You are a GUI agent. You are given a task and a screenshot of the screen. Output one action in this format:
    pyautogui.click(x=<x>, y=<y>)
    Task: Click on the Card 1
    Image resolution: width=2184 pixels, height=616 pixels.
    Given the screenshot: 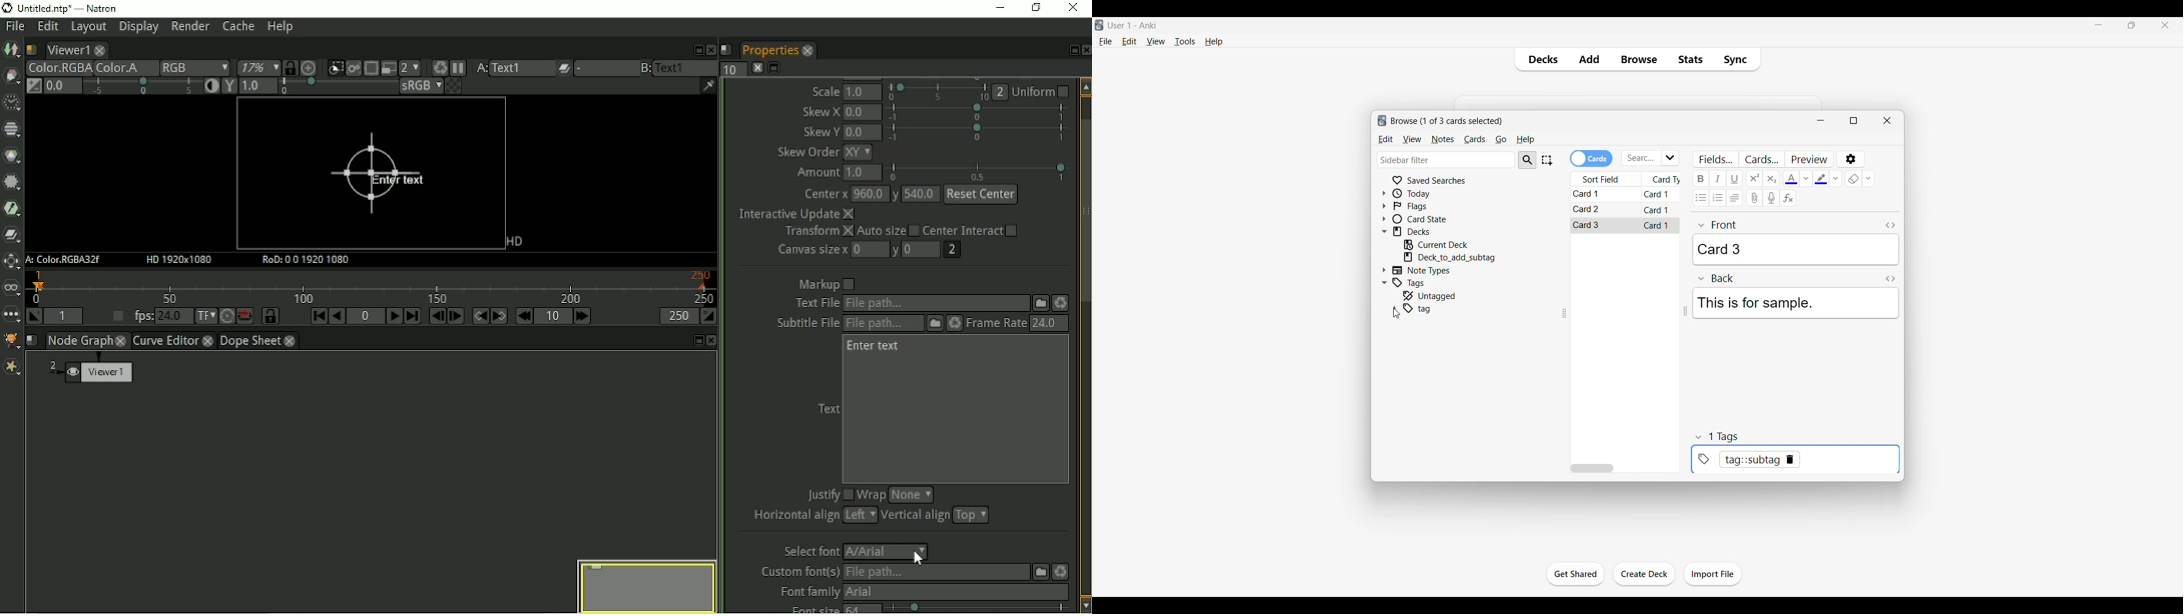 What is the action you would take?
    pyautogui.click(x=1658, y=194)
    